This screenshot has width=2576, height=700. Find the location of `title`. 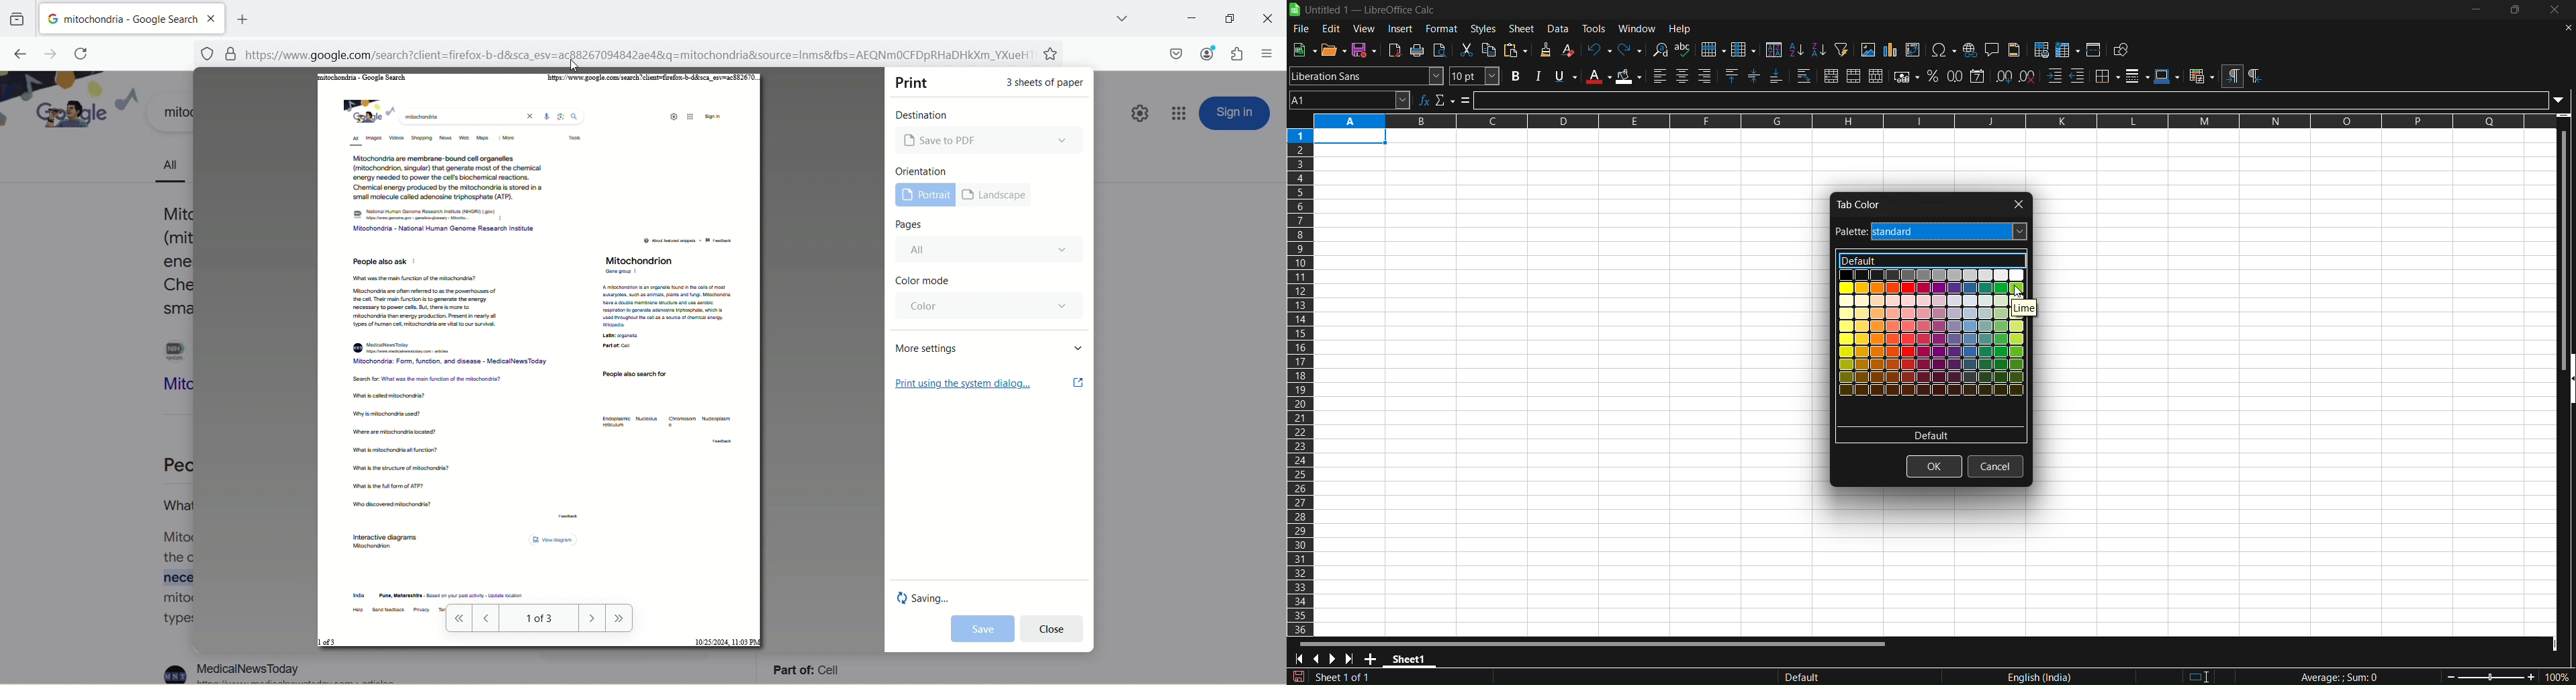

title is located at coordinates (1371, 10).